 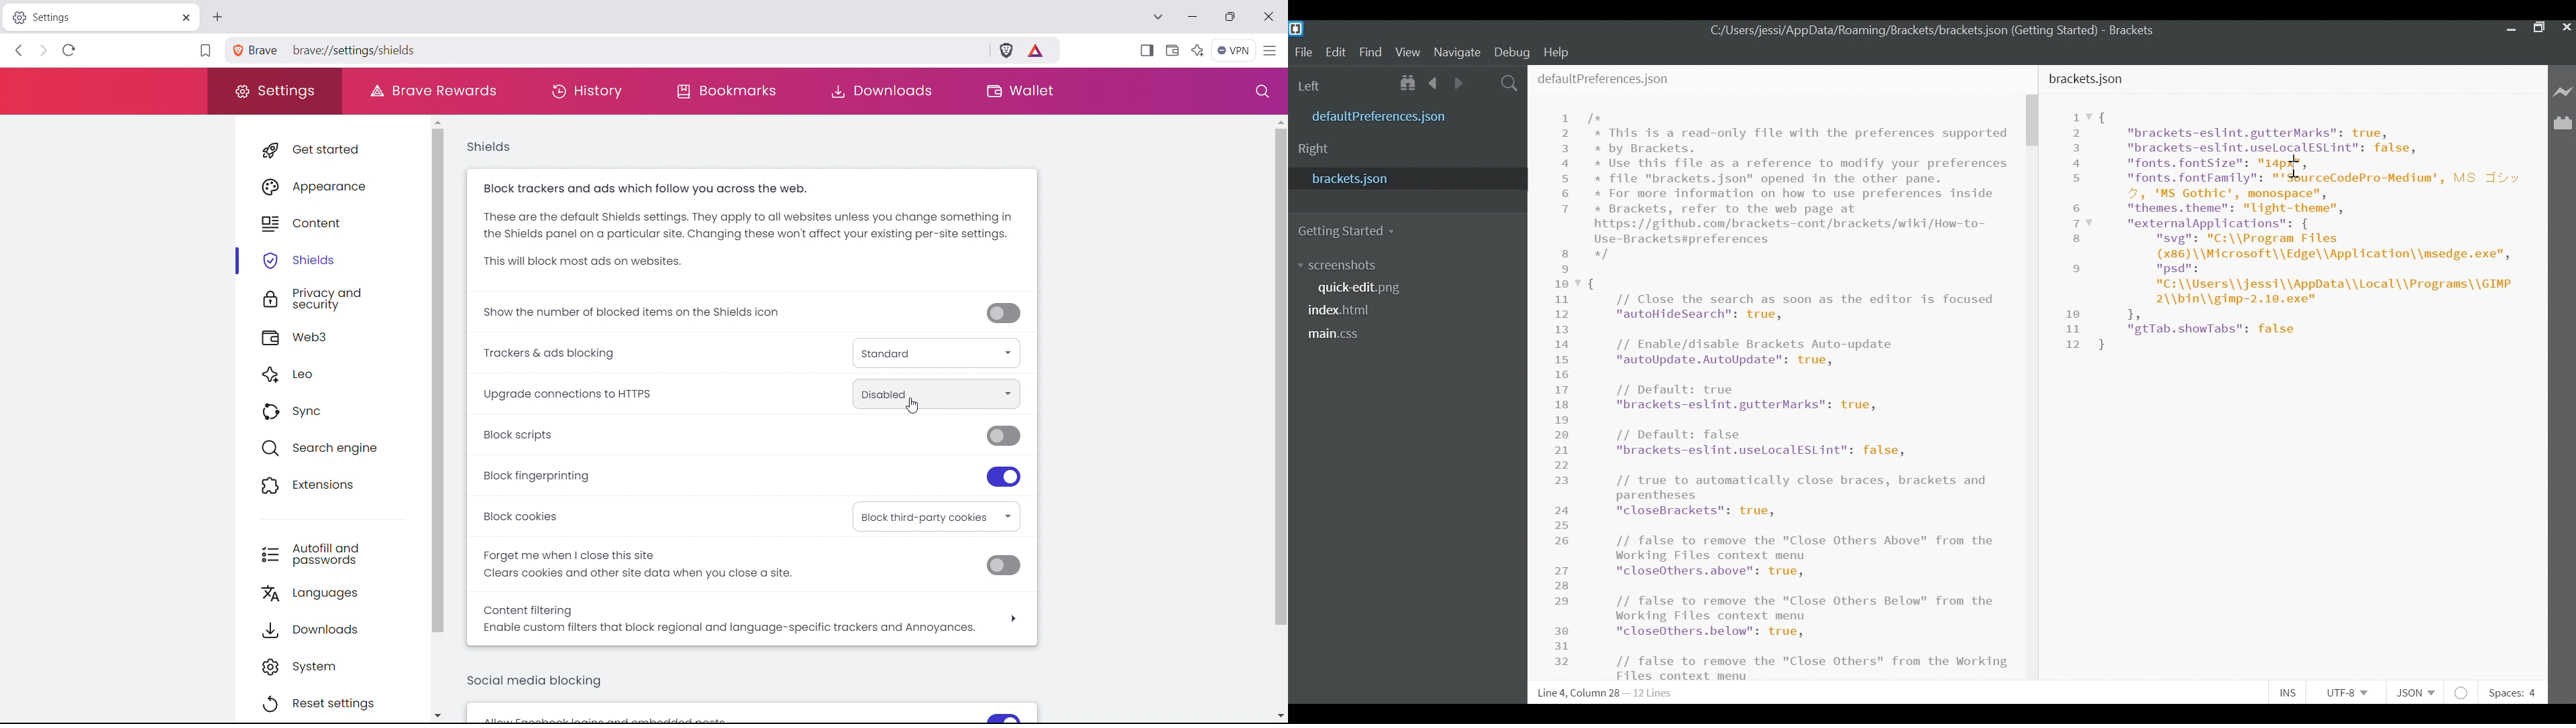 I want to click on block scripts, so click(x=525, y=436).